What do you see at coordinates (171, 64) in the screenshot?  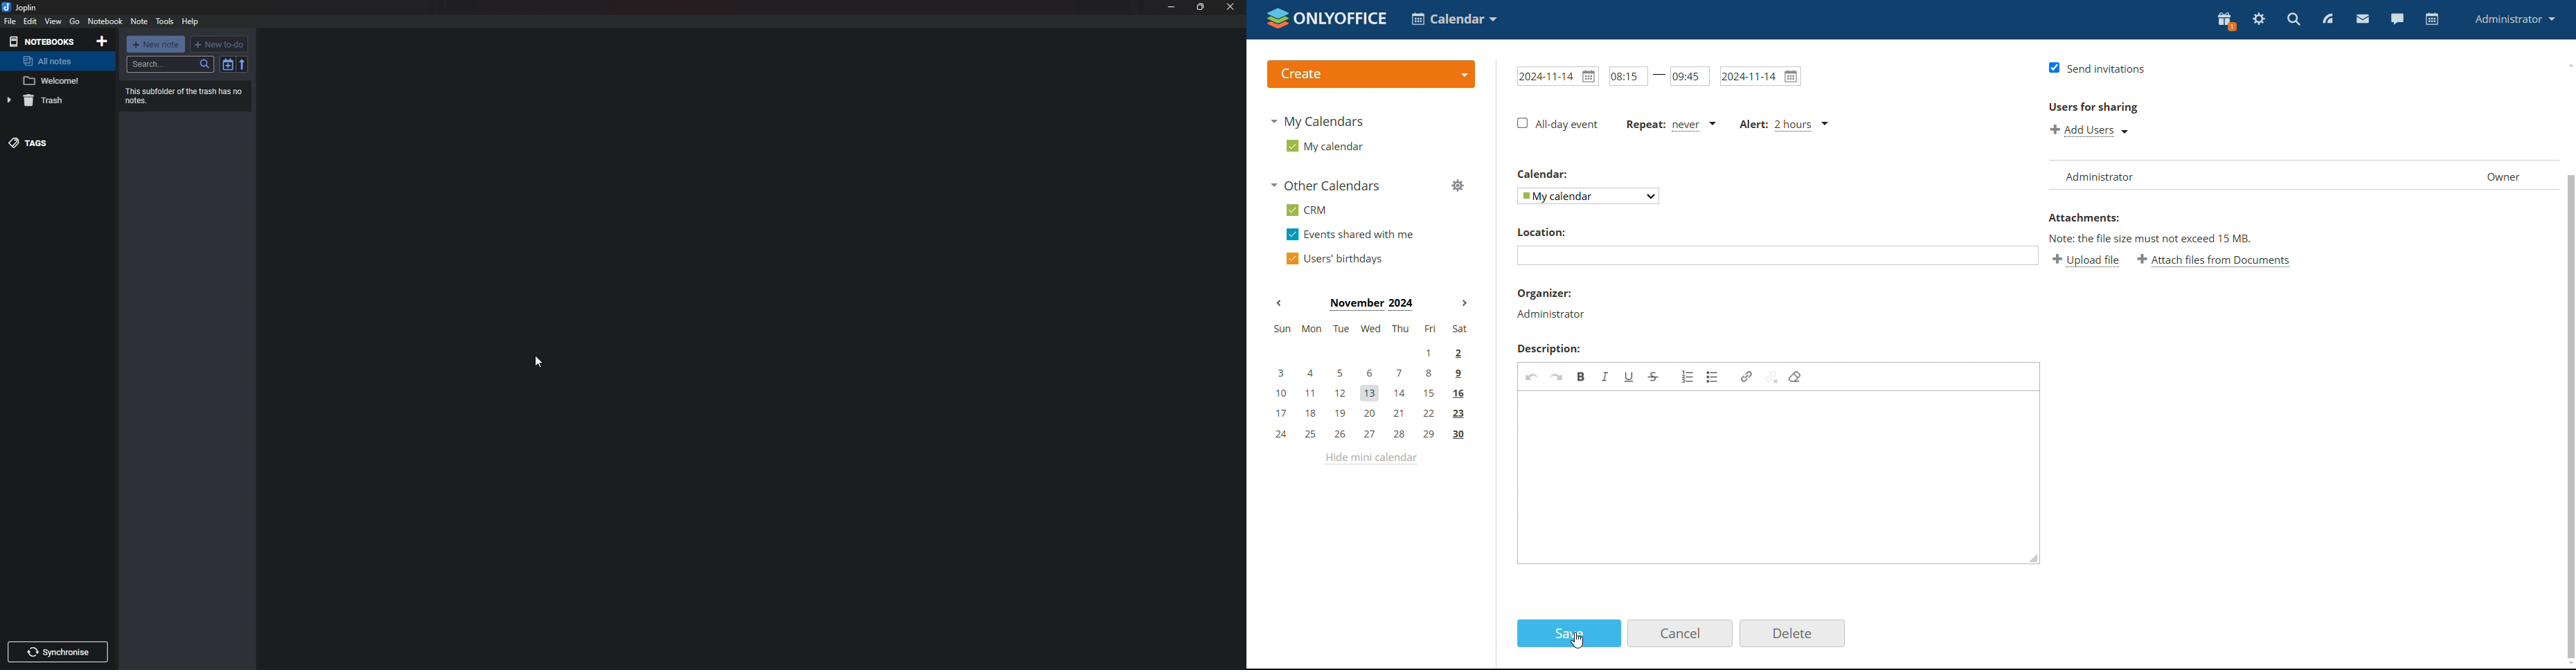 I see `Search` at bounding box center [171, 64].